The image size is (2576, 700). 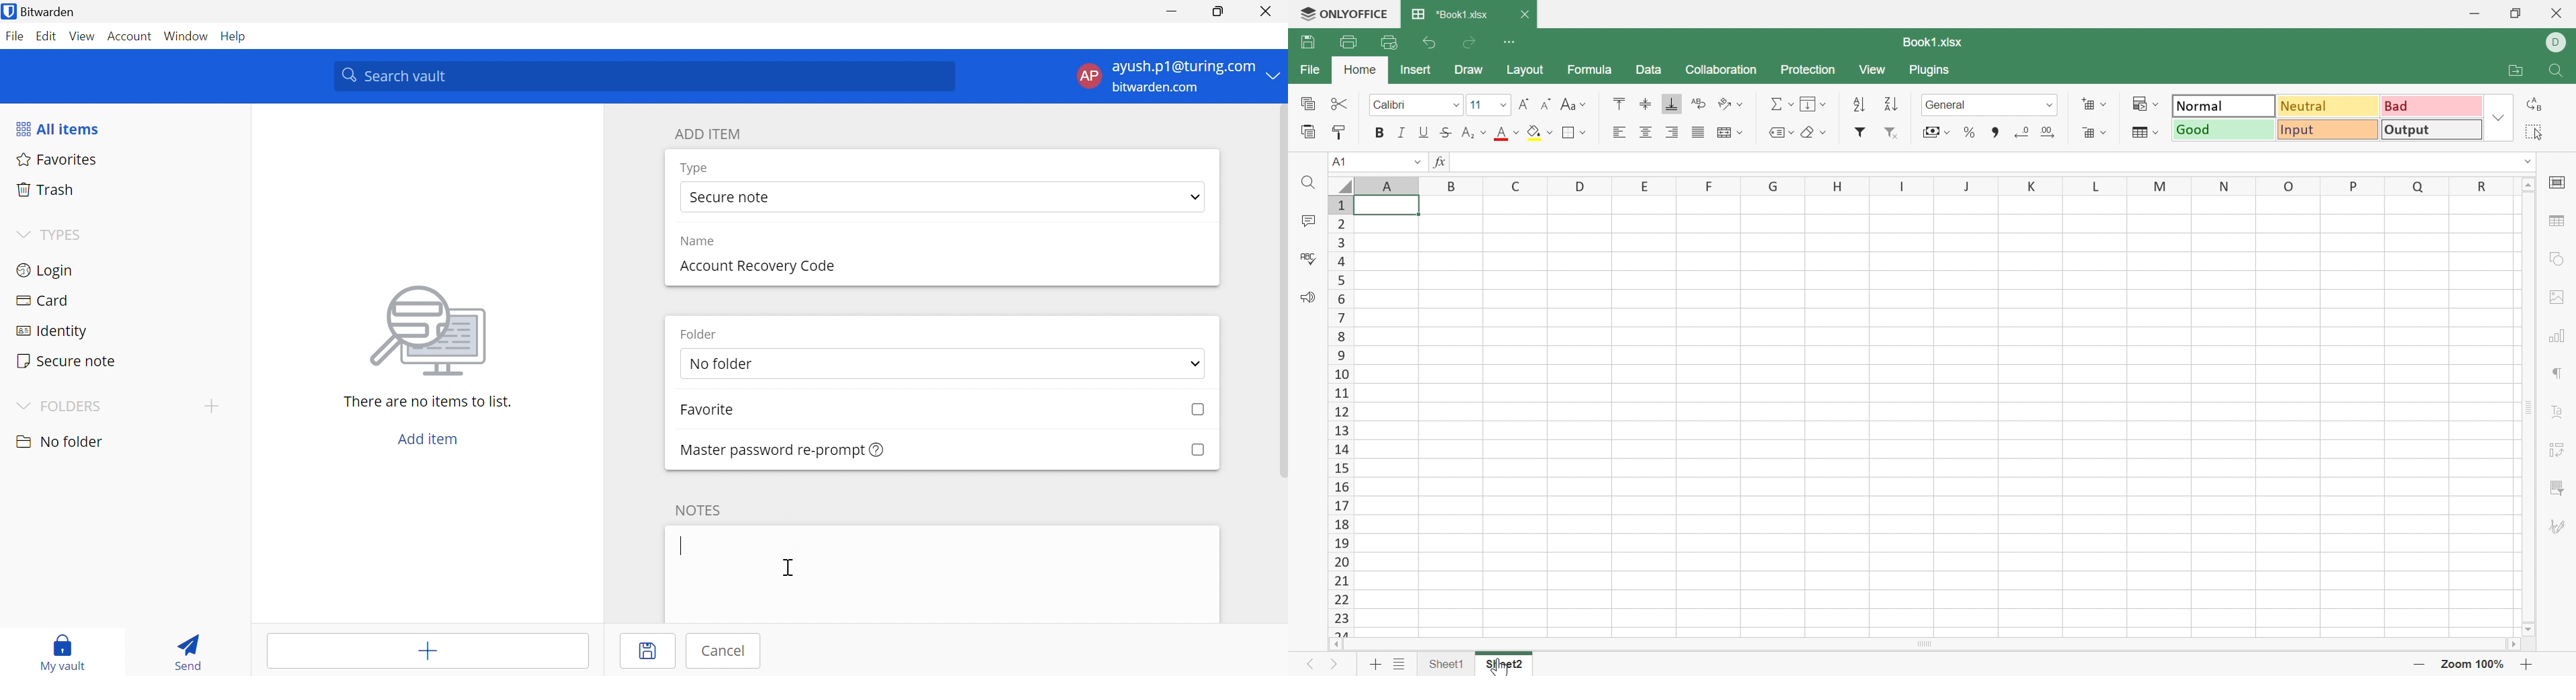 What do you see at coordinates (1192, 411) in the screenshot?
I see `box` at bounding box center [1192, 411].